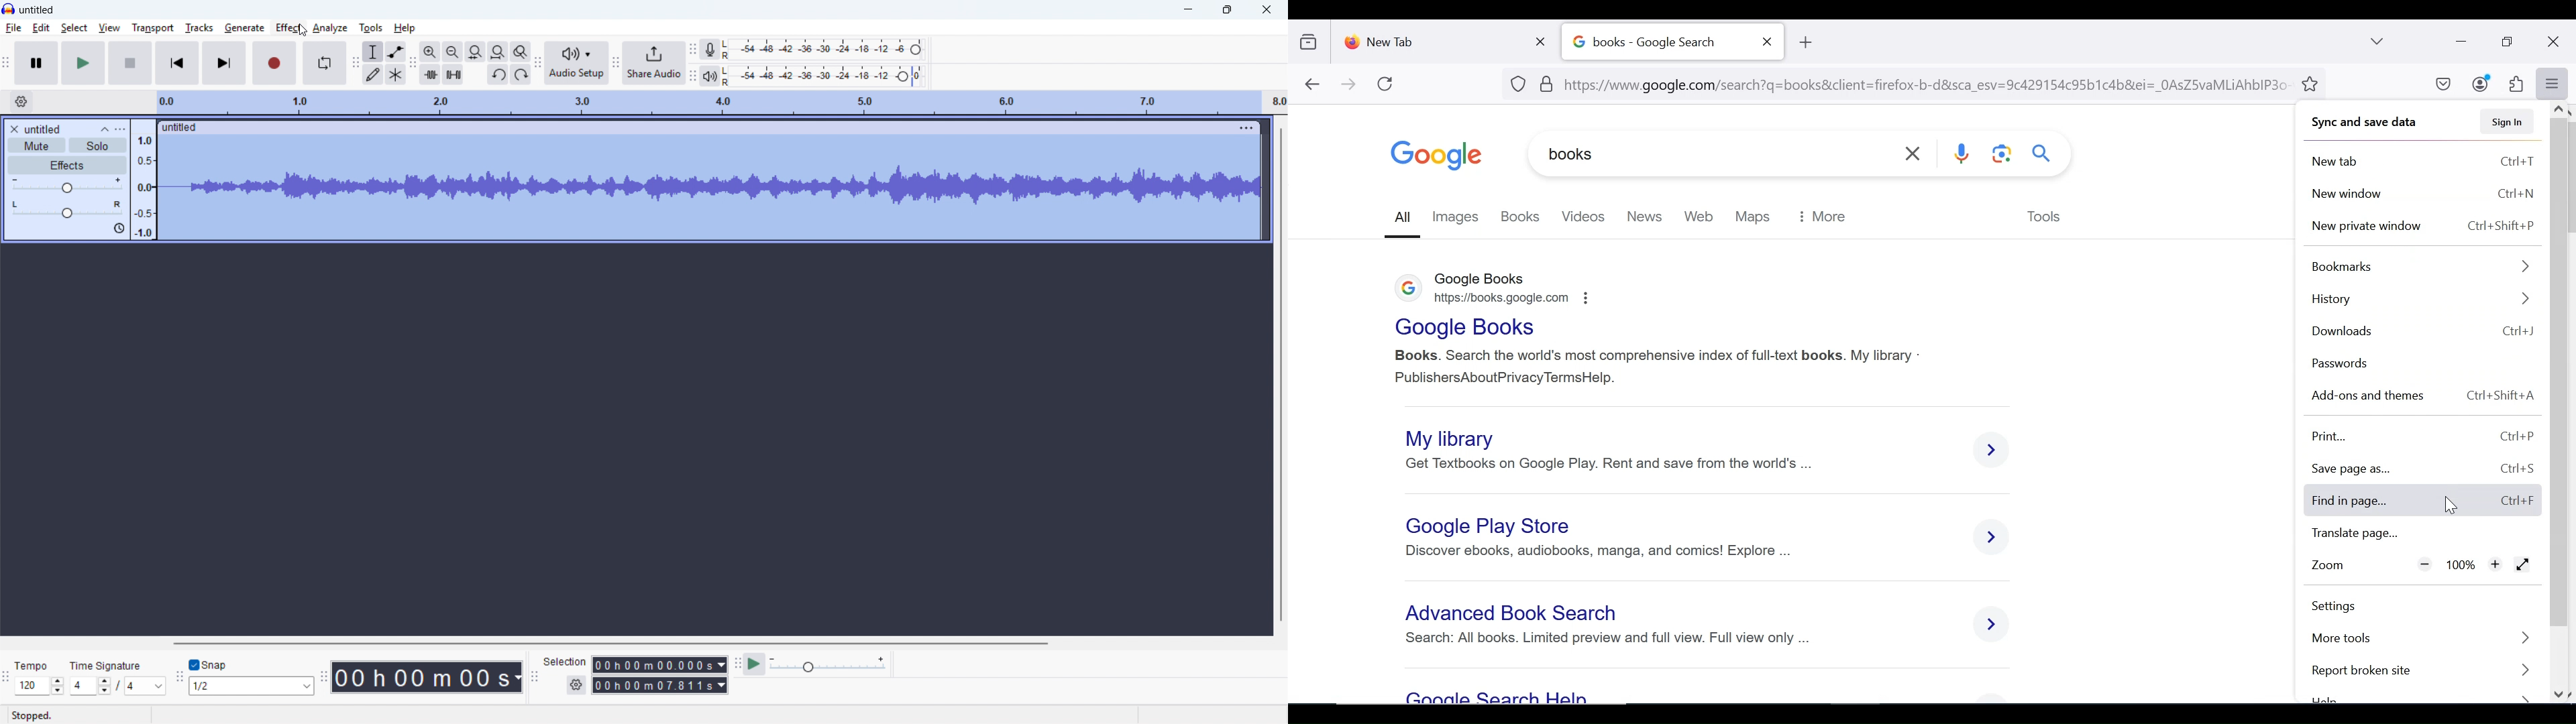 The height and width of the screenshot is (728, 2576). Describe the element at coordinates (209, 665) in the screenshot. I see `Toggle snap ` at that location.